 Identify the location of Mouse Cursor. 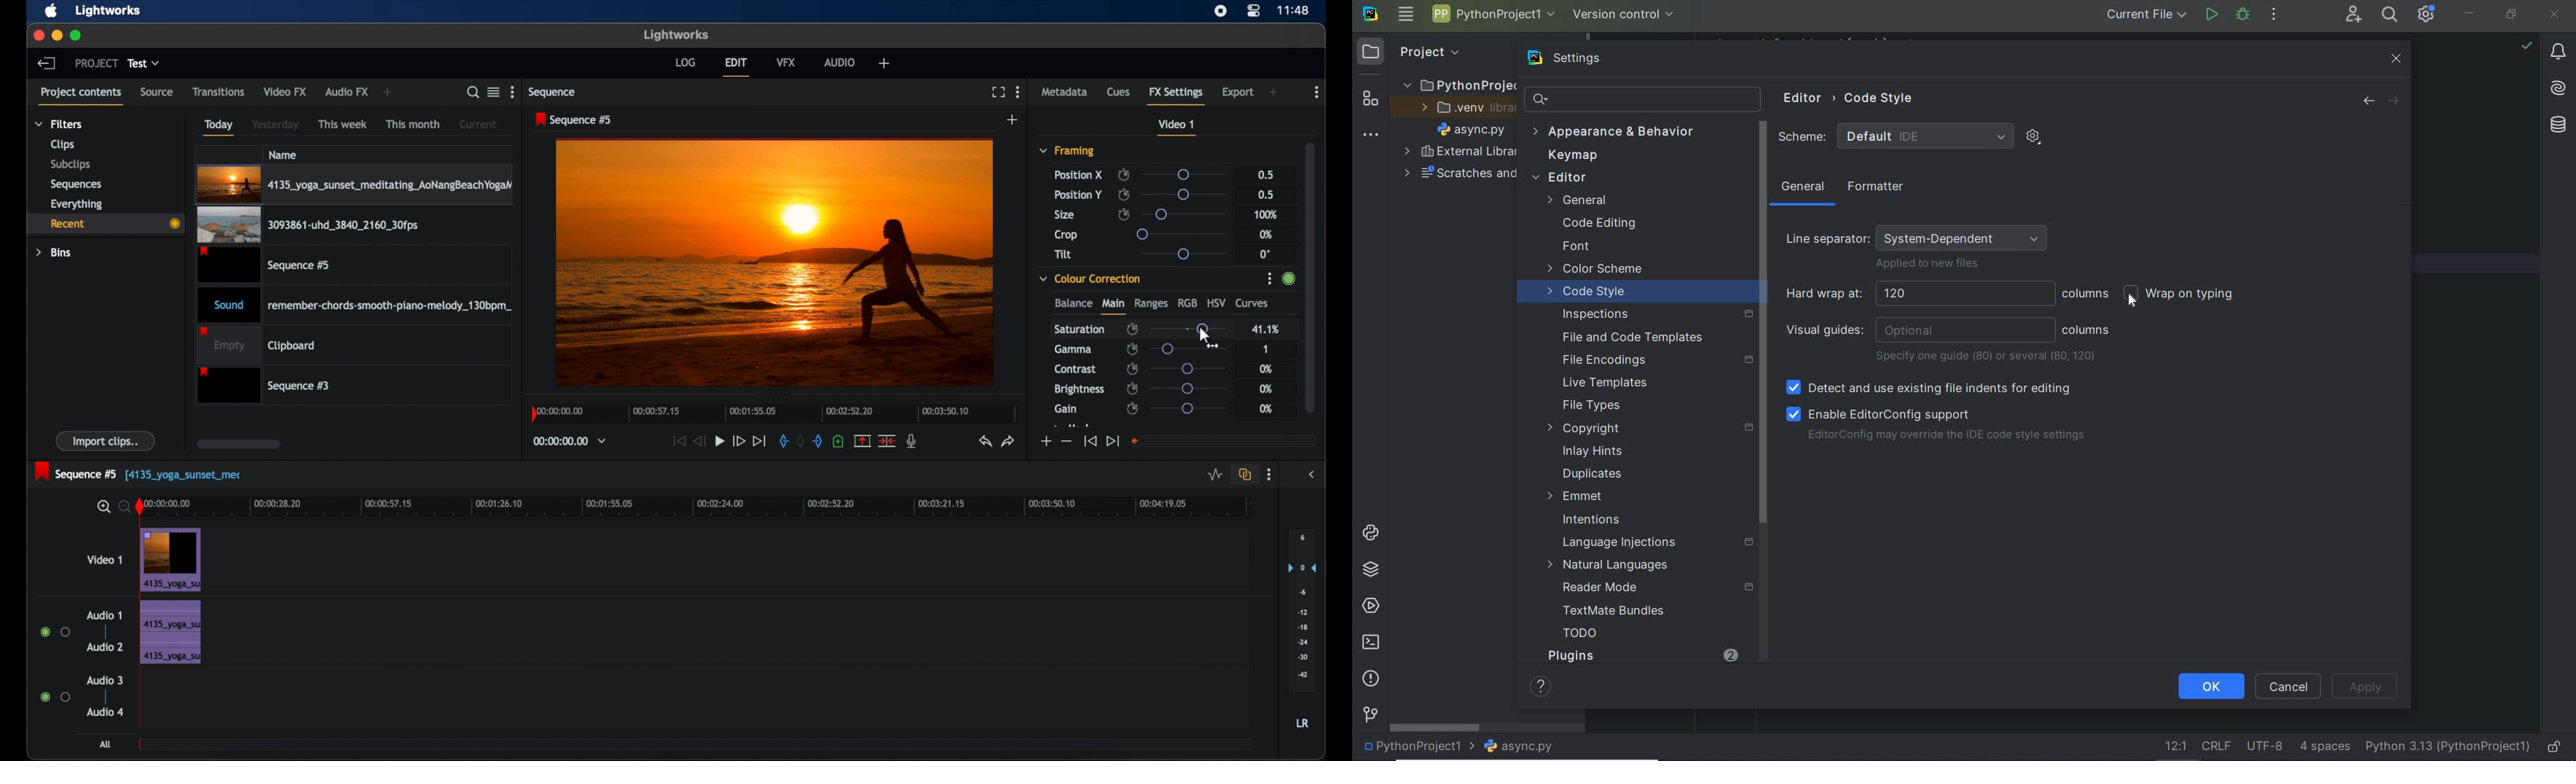
(1204, 332).